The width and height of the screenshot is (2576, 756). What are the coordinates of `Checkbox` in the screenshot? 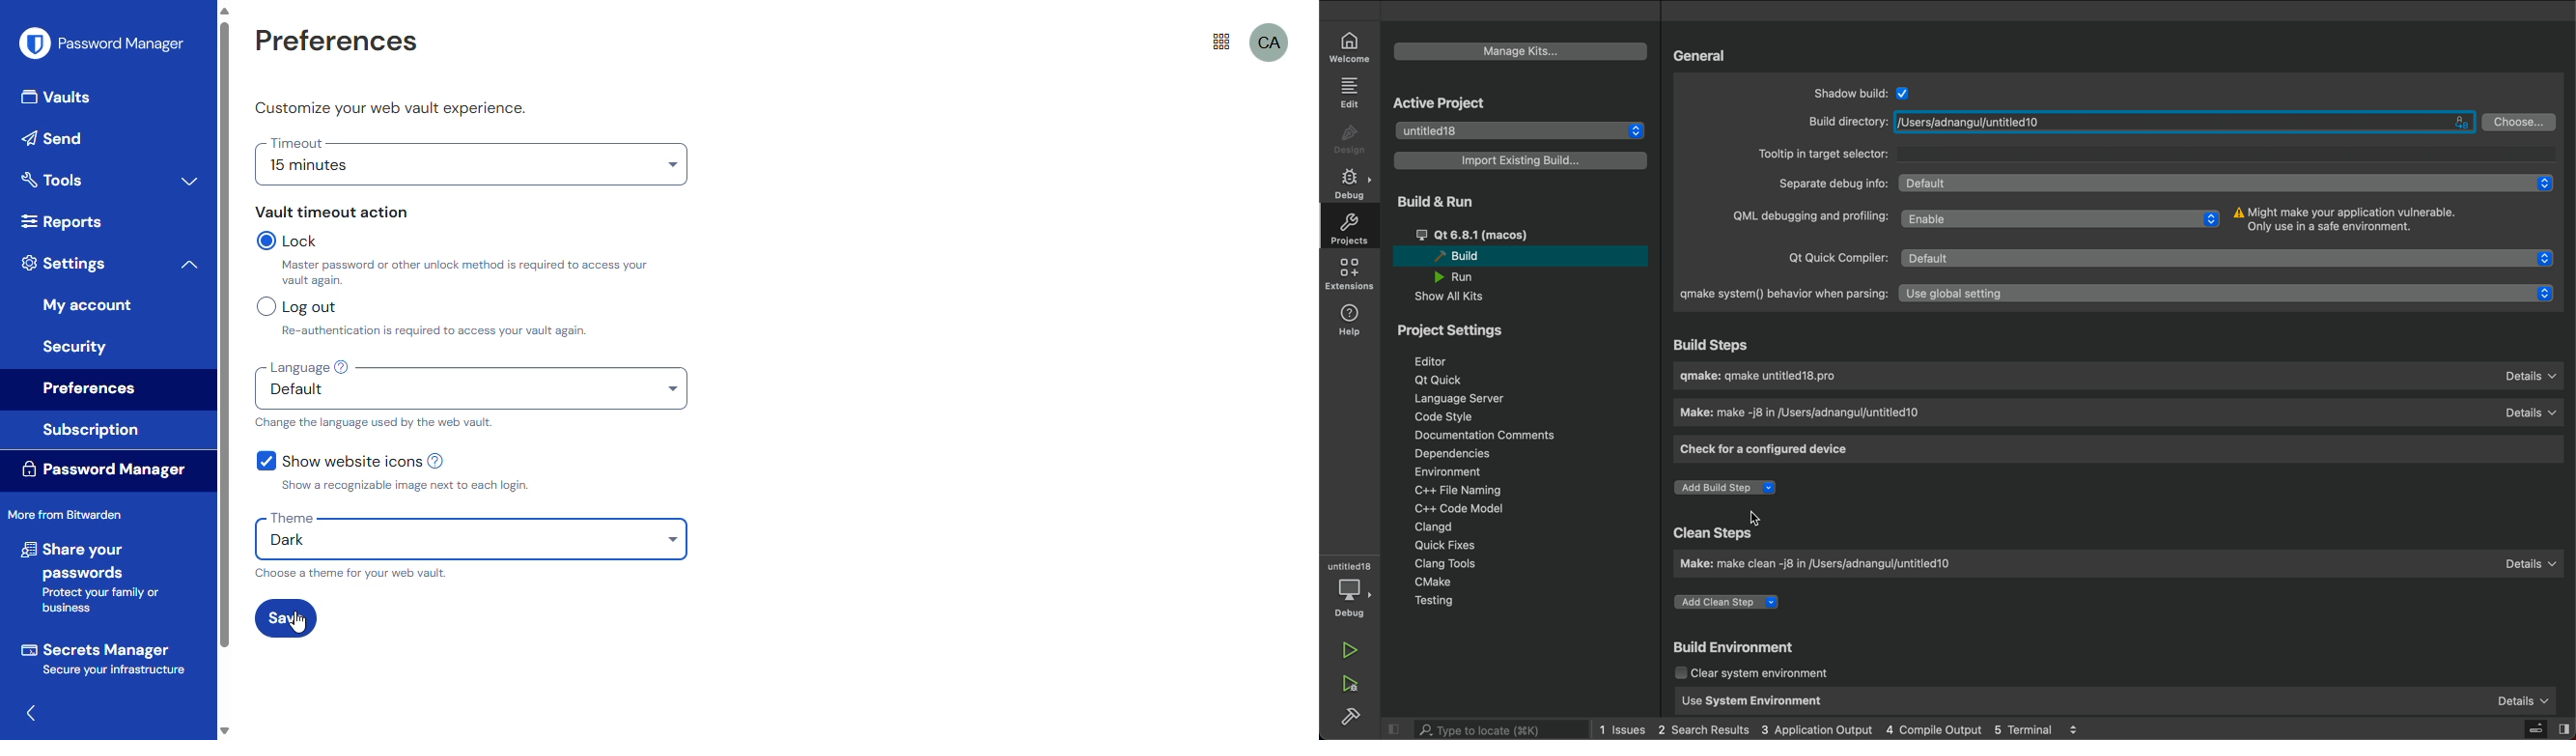 It's located at (1905, 91).